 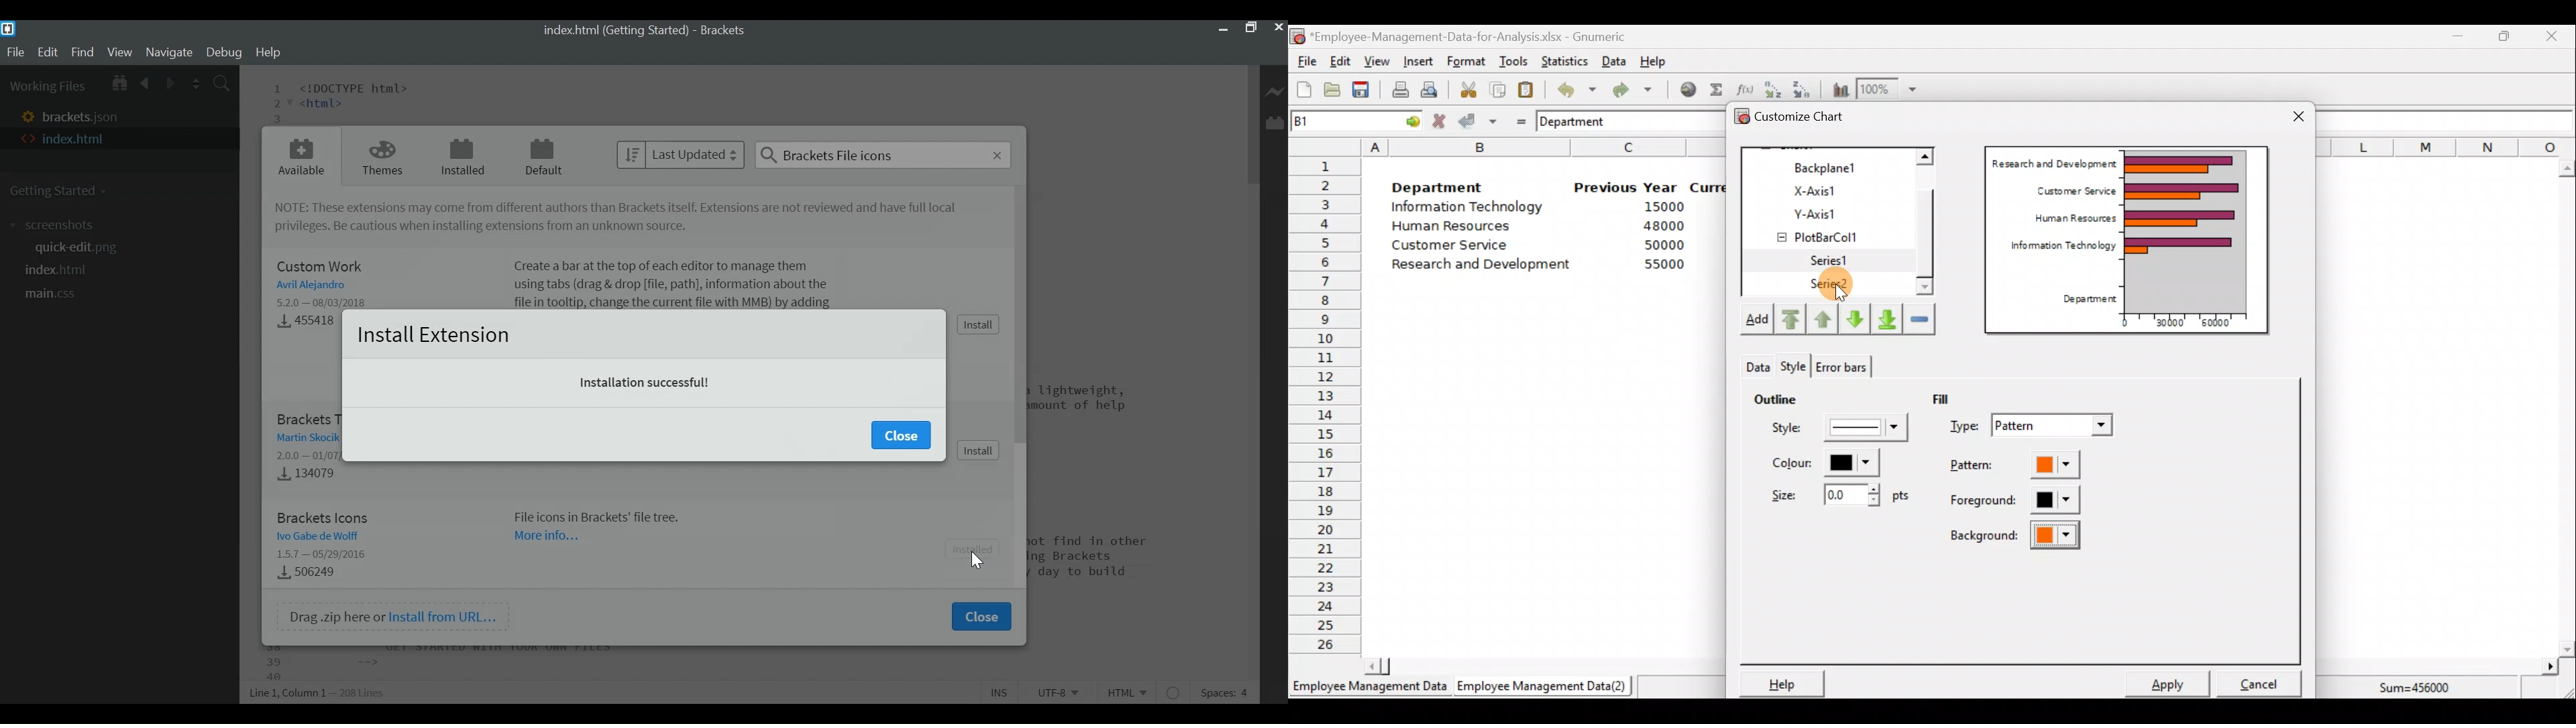 I want to click on Find In Files, so click(x=223, y=82).